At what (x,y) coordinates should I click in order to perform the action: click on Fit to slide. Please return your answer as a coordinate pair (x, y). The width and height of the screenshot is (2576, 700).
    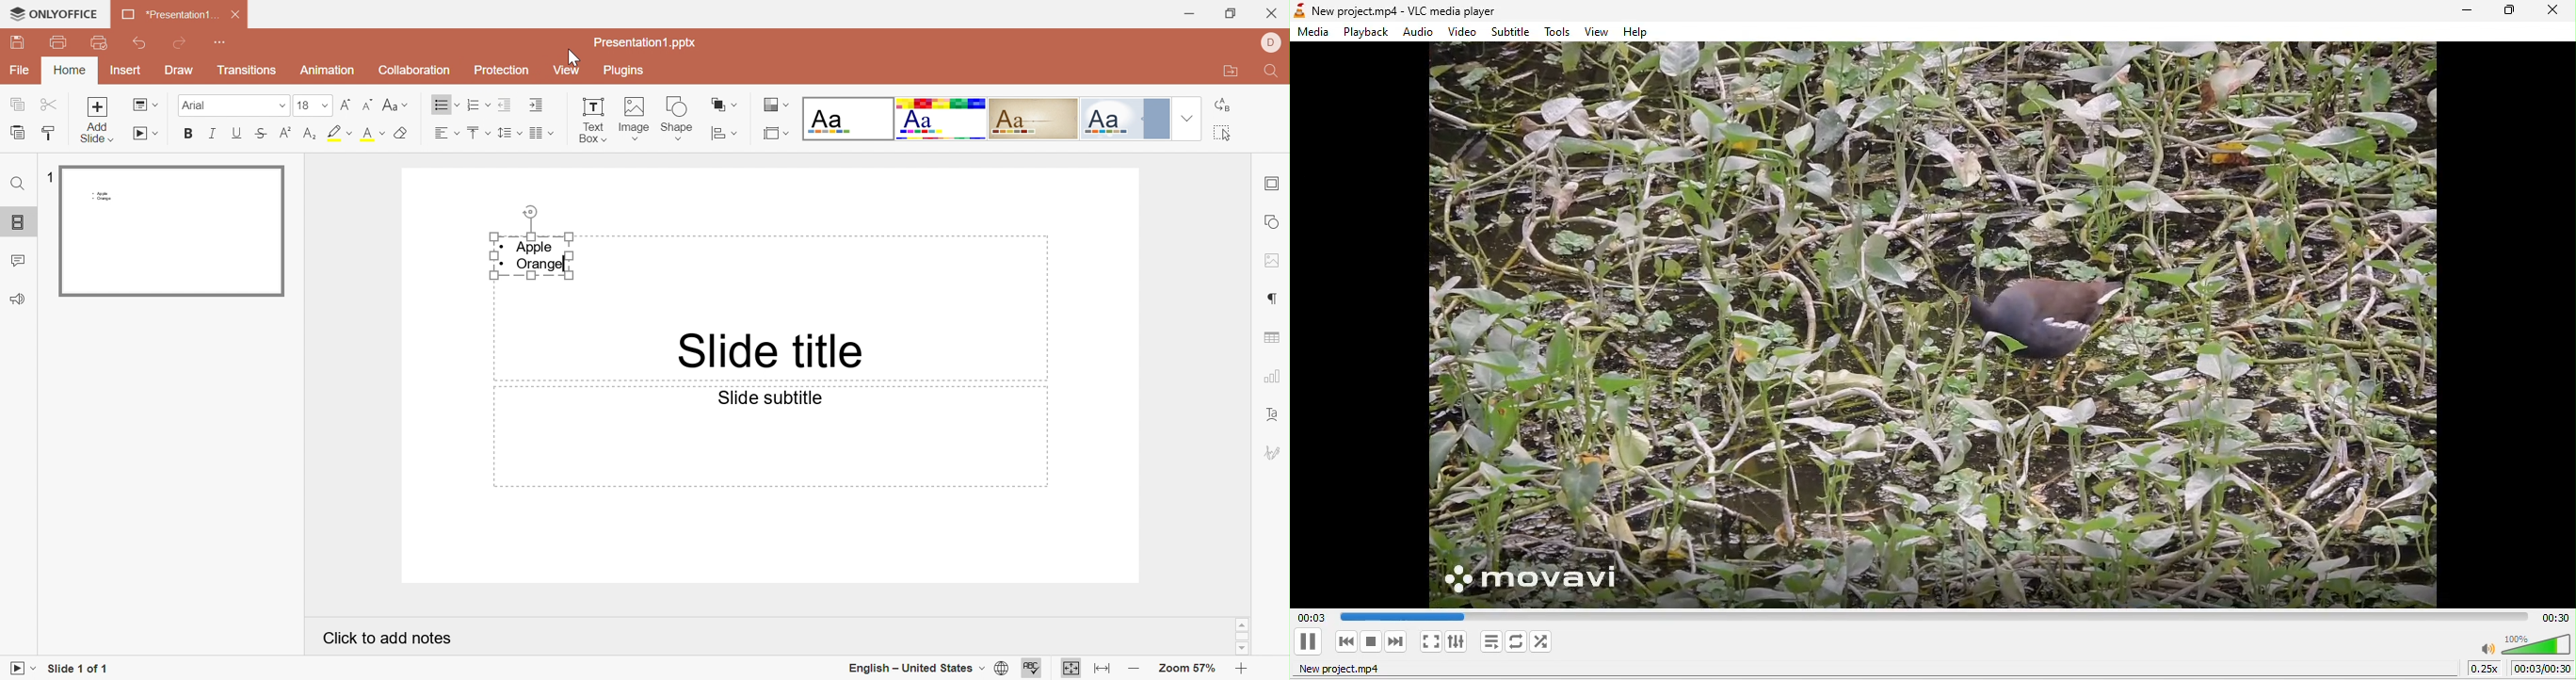
    Looking at the image, I should click on (1072, 669).